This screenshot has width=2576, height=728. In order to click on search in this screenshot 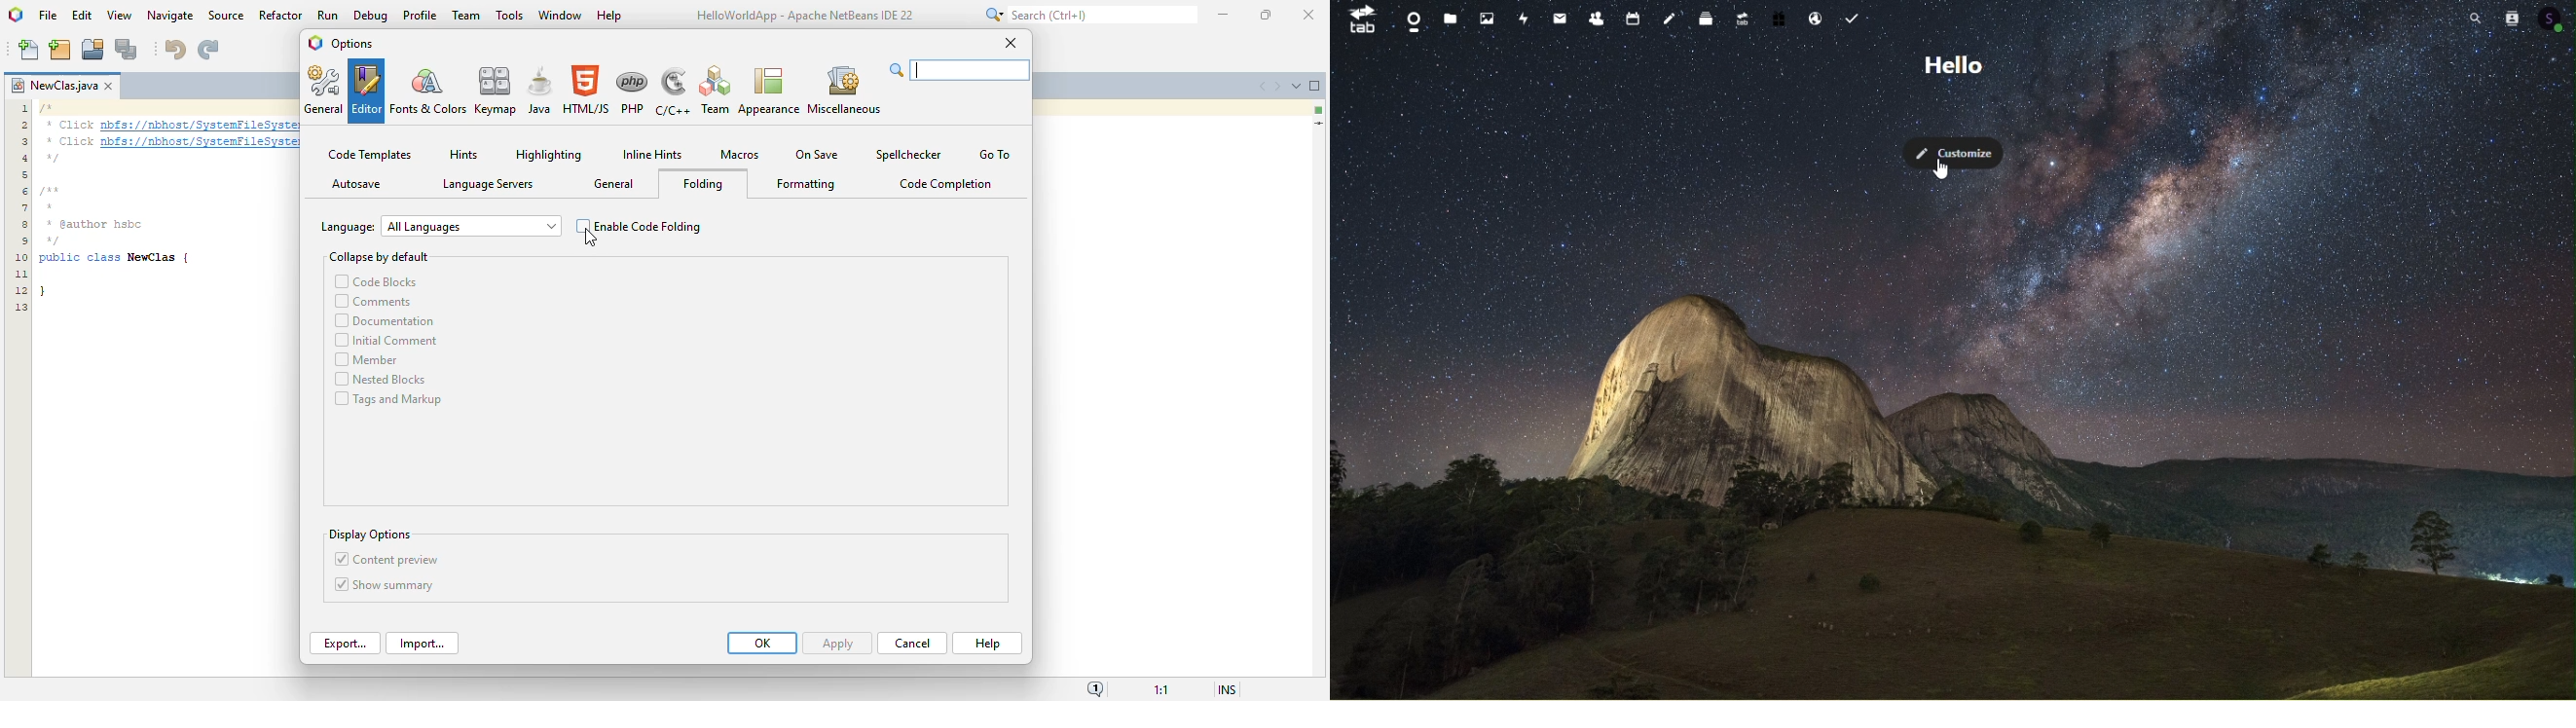, I will do `click(1088, 15)`.